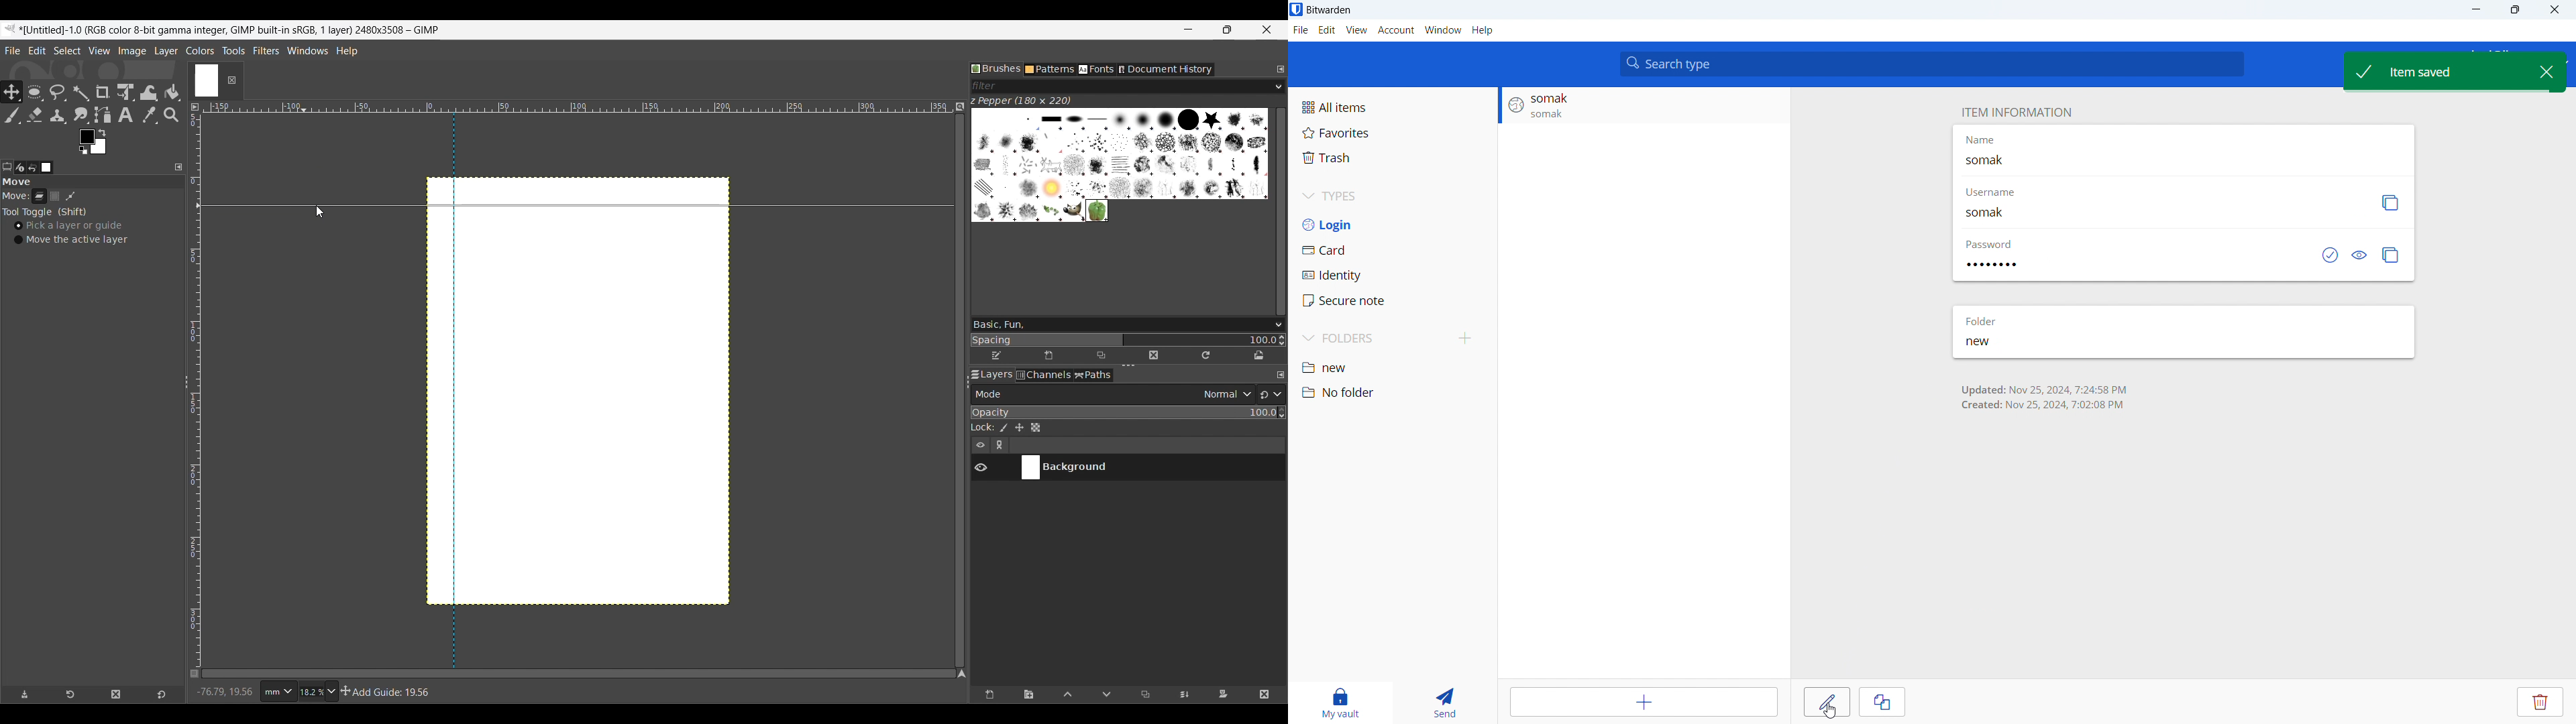  What do you see at coordinates (1991, 244) in the screenshot?
I see `password` at bounding box center [1991, 244].